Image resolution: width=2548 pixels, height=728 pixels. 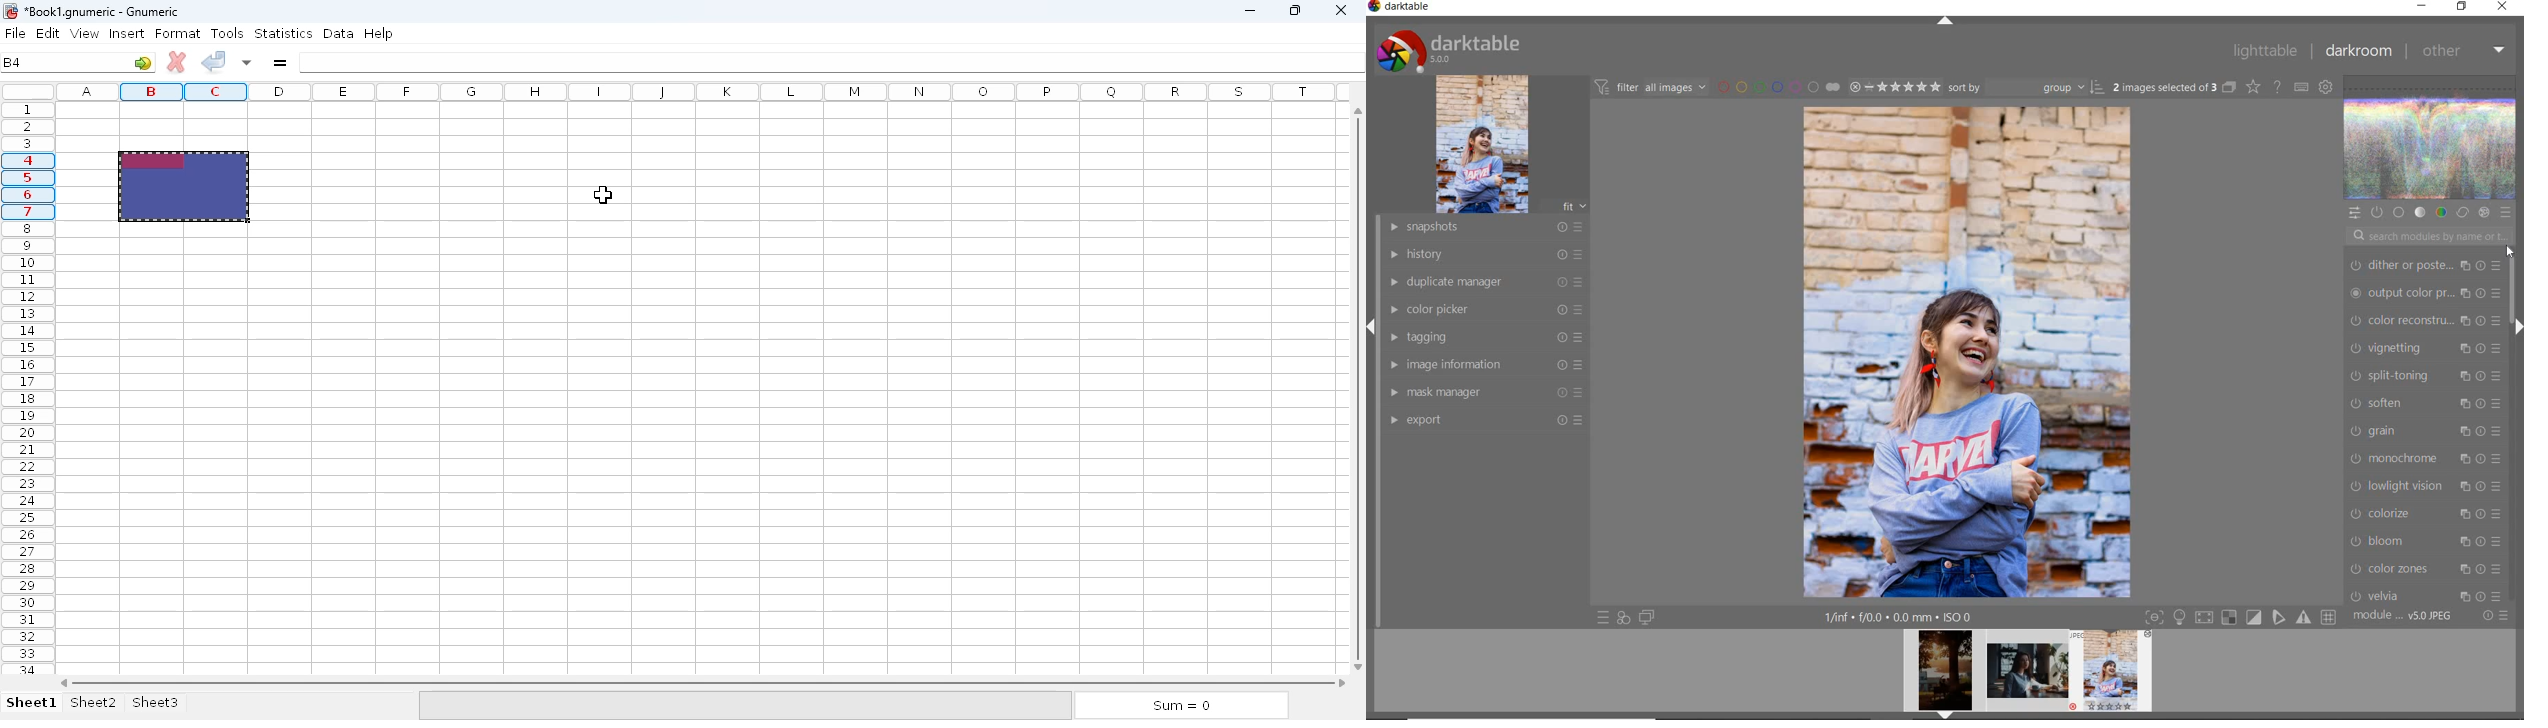 What do you see at coordinates (1485, 228) in the screenshot?
I see `snapshots` at bounding box center [1485, 228].